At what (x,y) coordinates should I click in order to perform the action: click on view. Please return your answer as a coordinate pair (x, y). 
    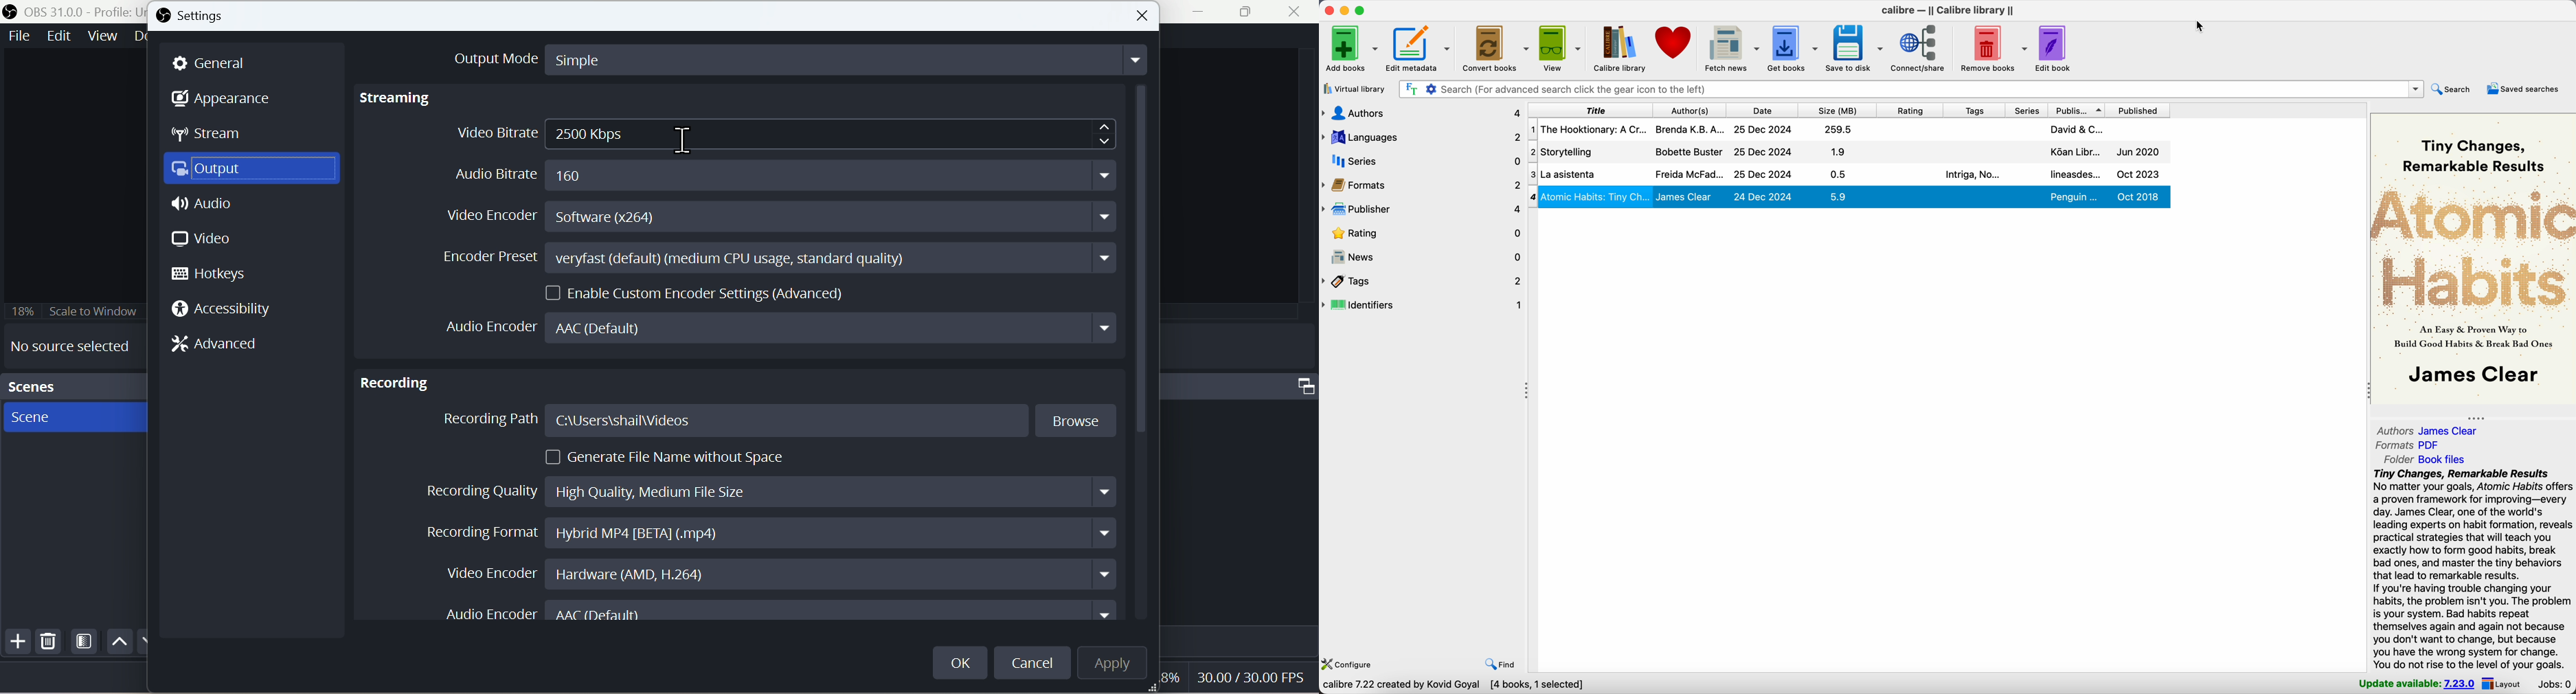
    Looking at the image, I should click on (1560, 49).